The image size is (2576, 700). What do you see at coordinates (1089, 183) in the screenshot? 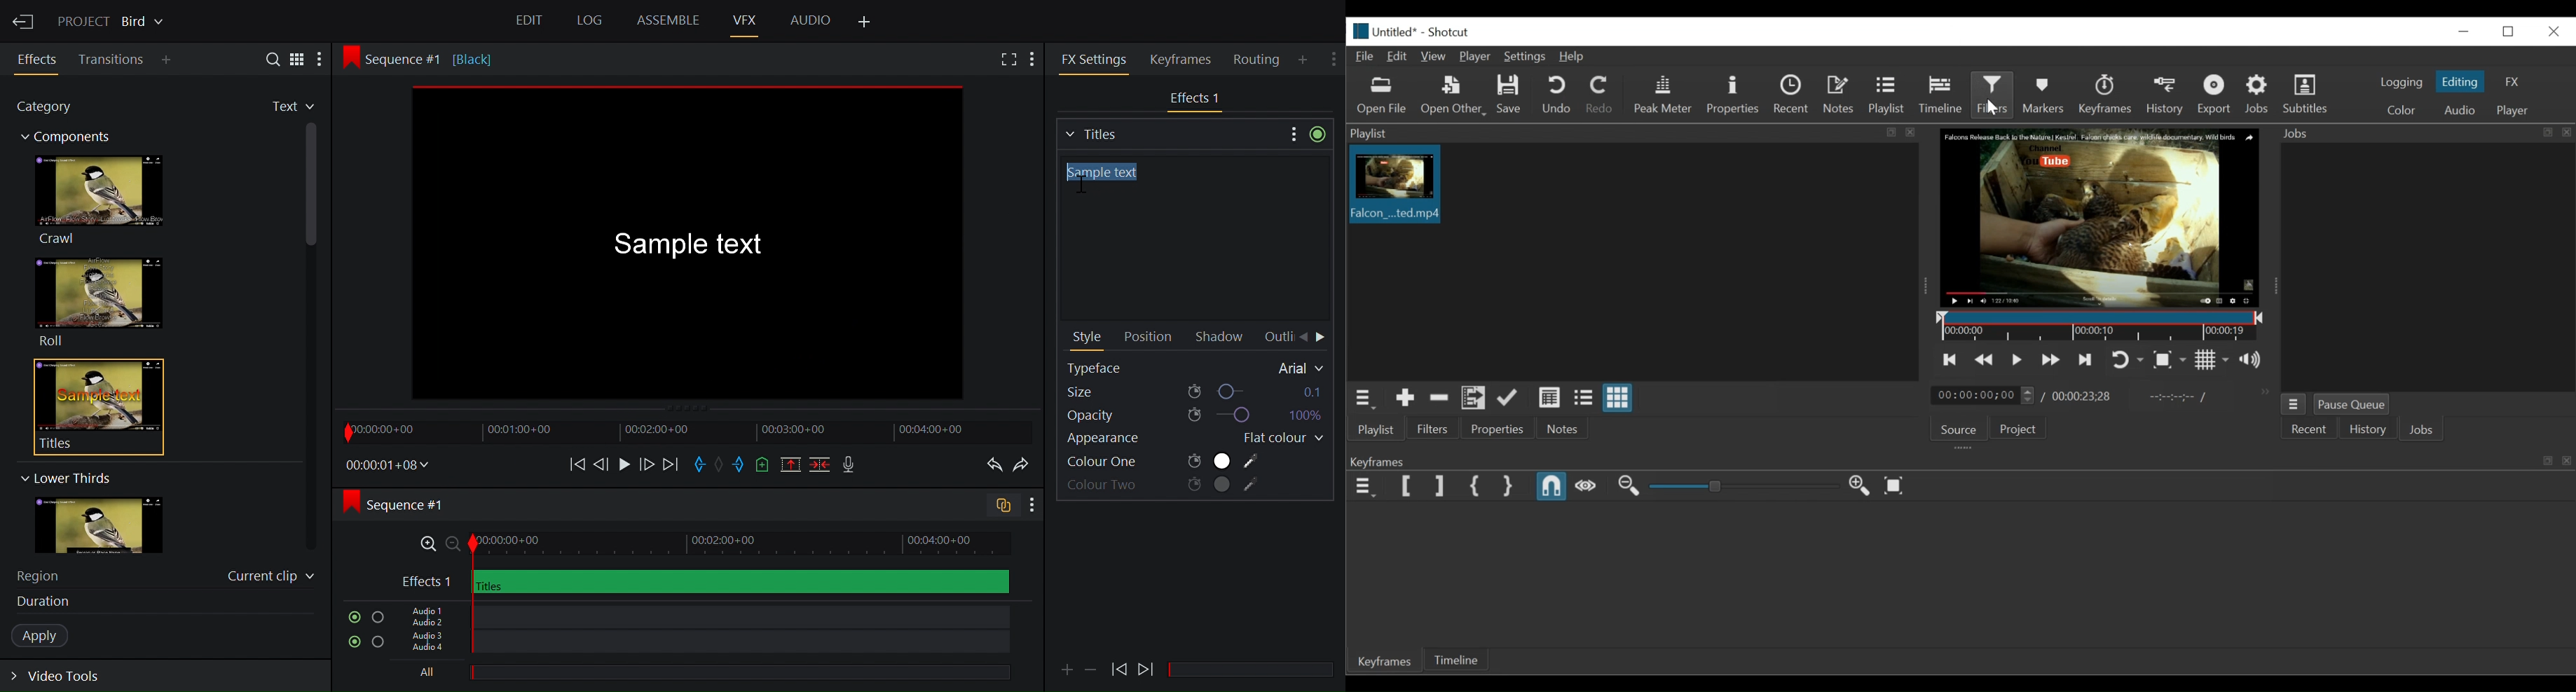
I see `cursor` at bounding box center [1089, 183].